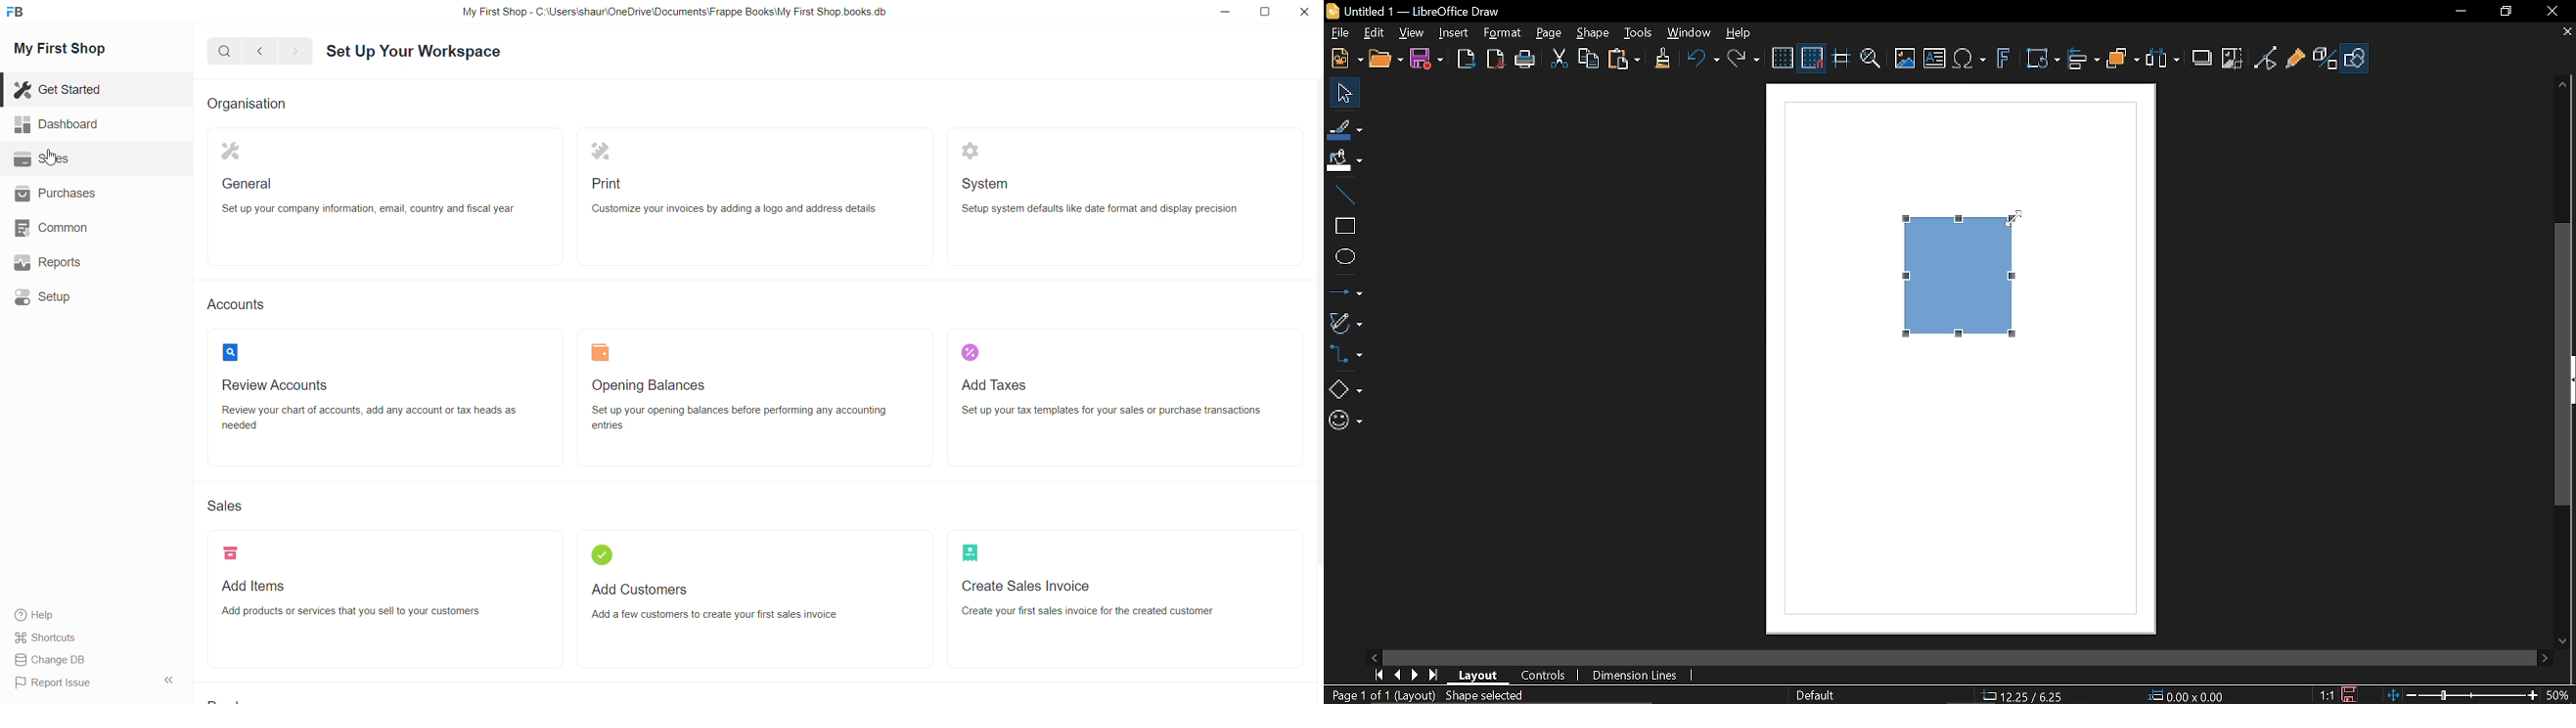 The image size is (2576, 728). What do you see at coordinates (296, 52) in the screenshot?
I see `go forward ` at bounding box center [296, 52].